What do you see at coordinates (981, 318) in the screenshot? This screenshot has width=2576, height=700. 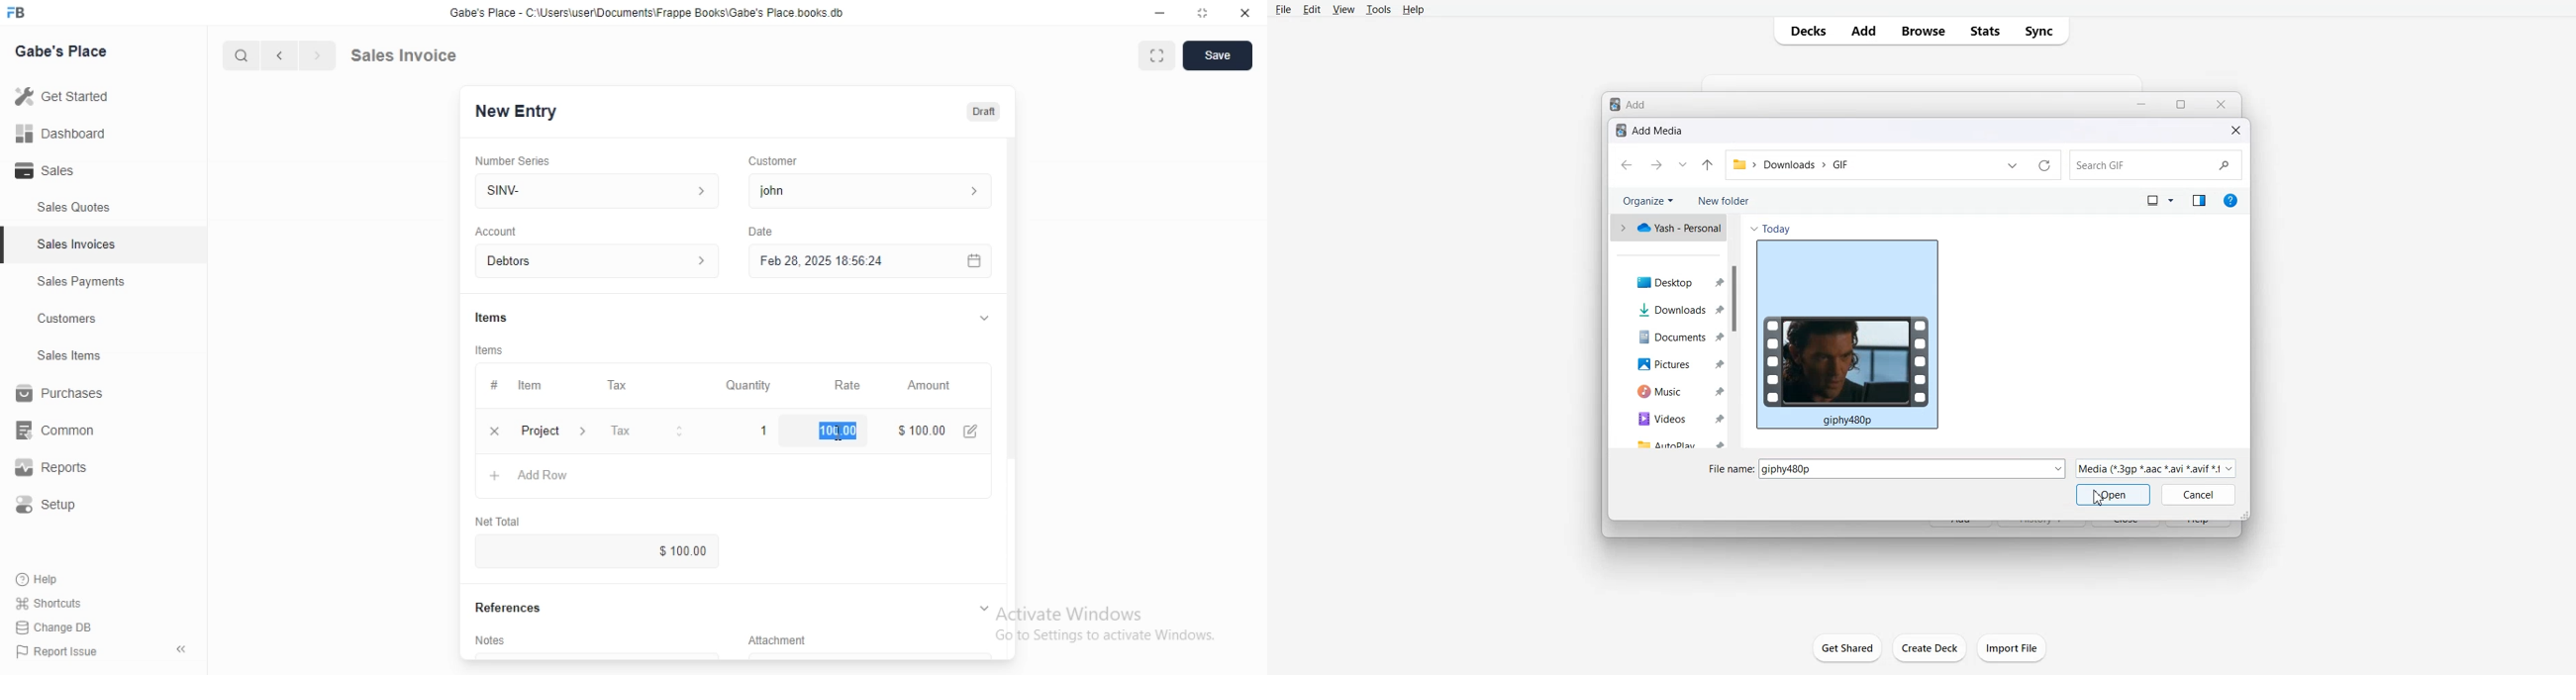 I see `collapse` at bounding box center [981, 318].